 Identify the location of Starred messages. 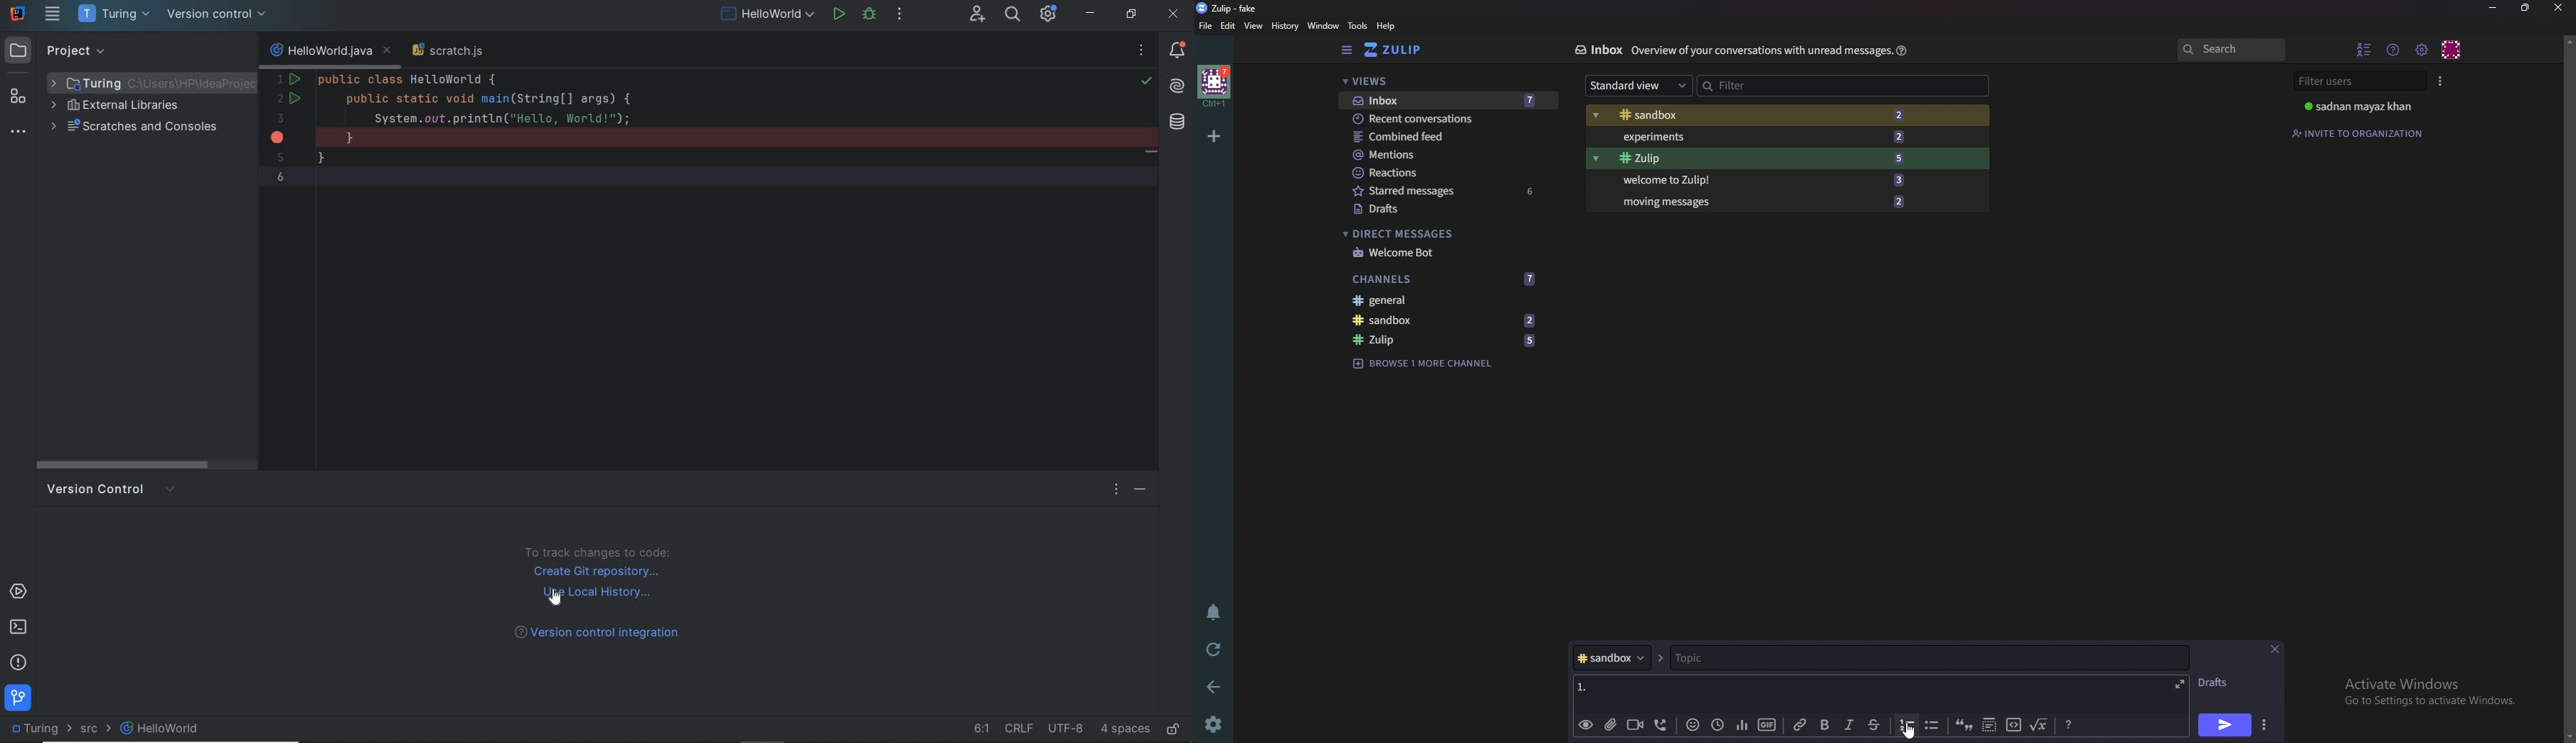
(1446, 191).